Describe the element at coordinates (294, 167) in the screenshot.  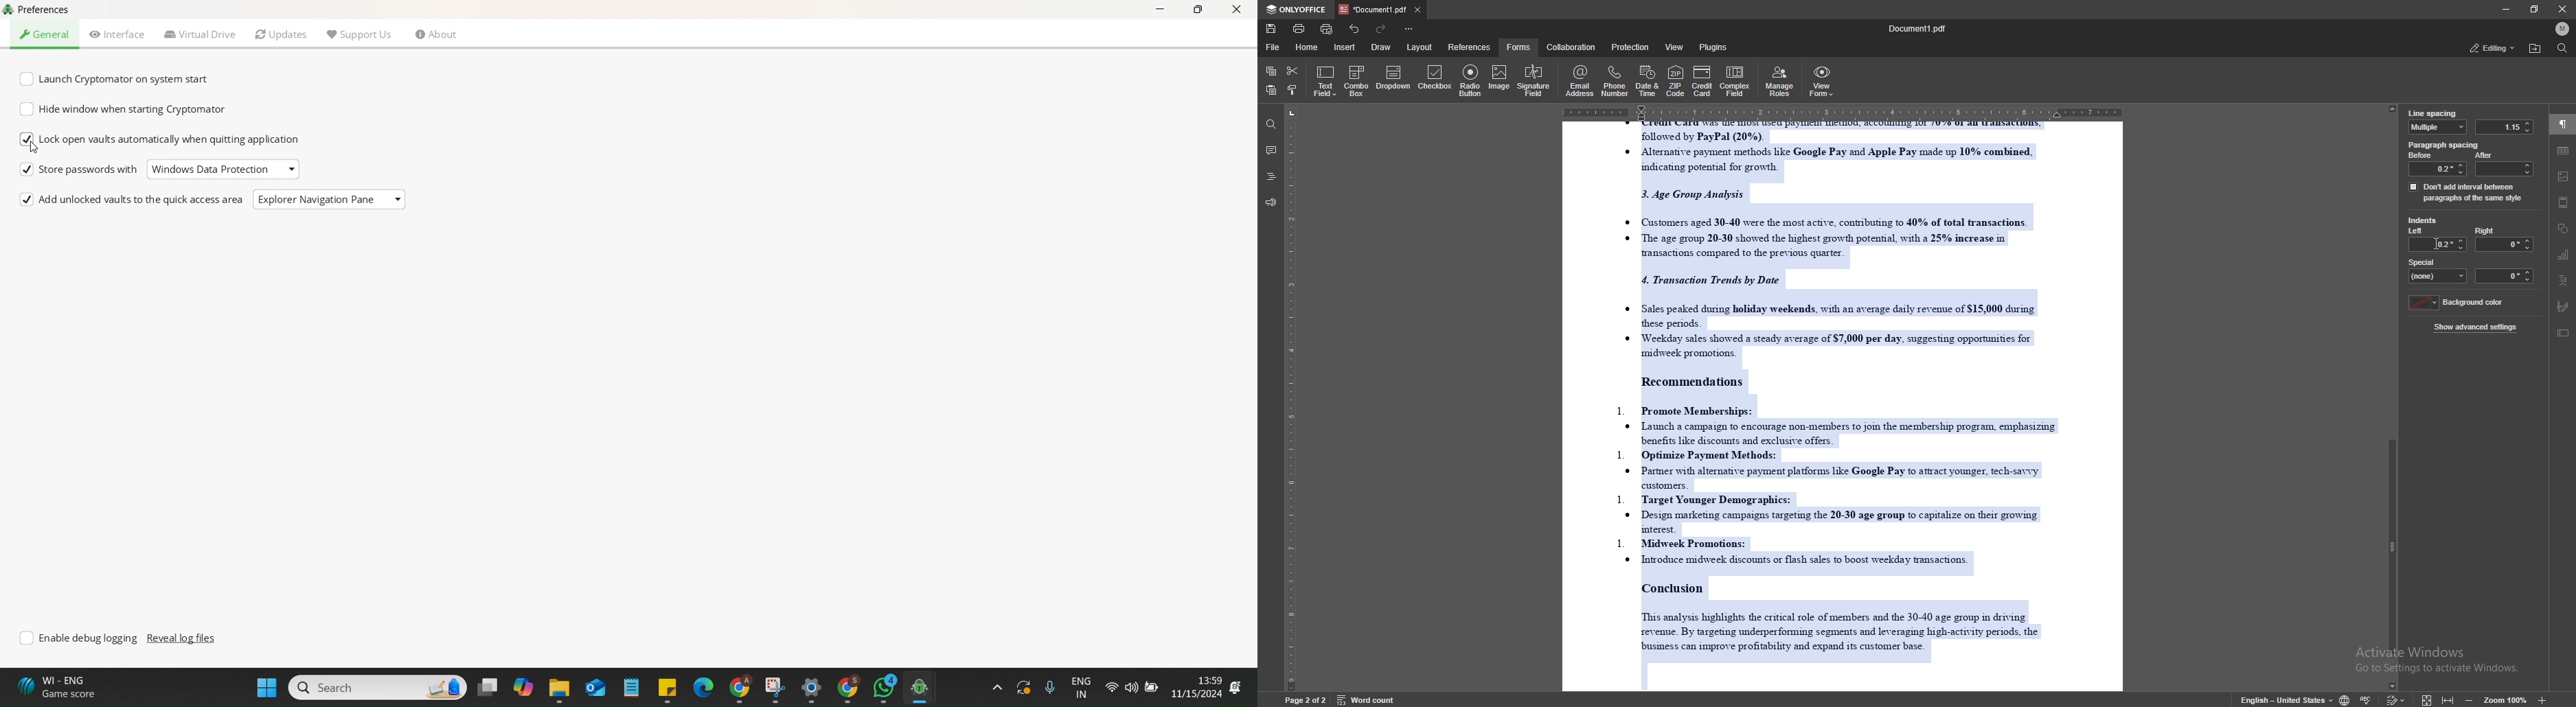
I see `Drop Down` at that location.